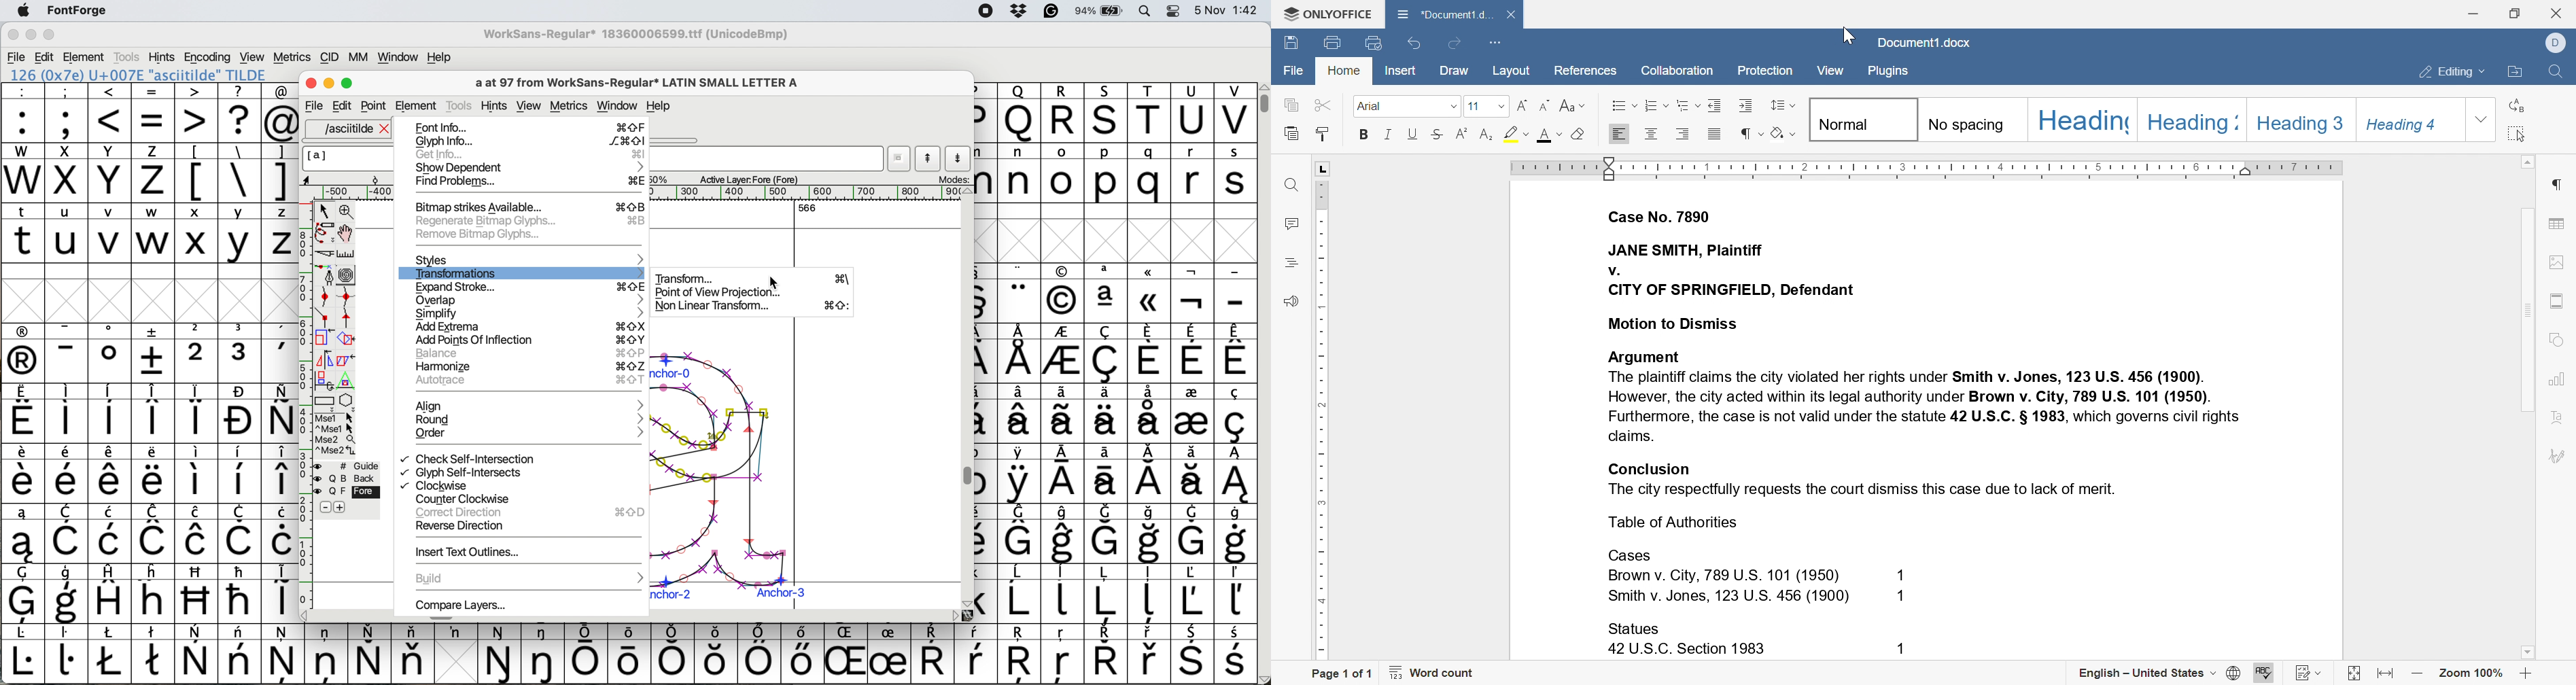  Describe the element at coordinates (240, 112) in the screenshot. I see `?` at that location.